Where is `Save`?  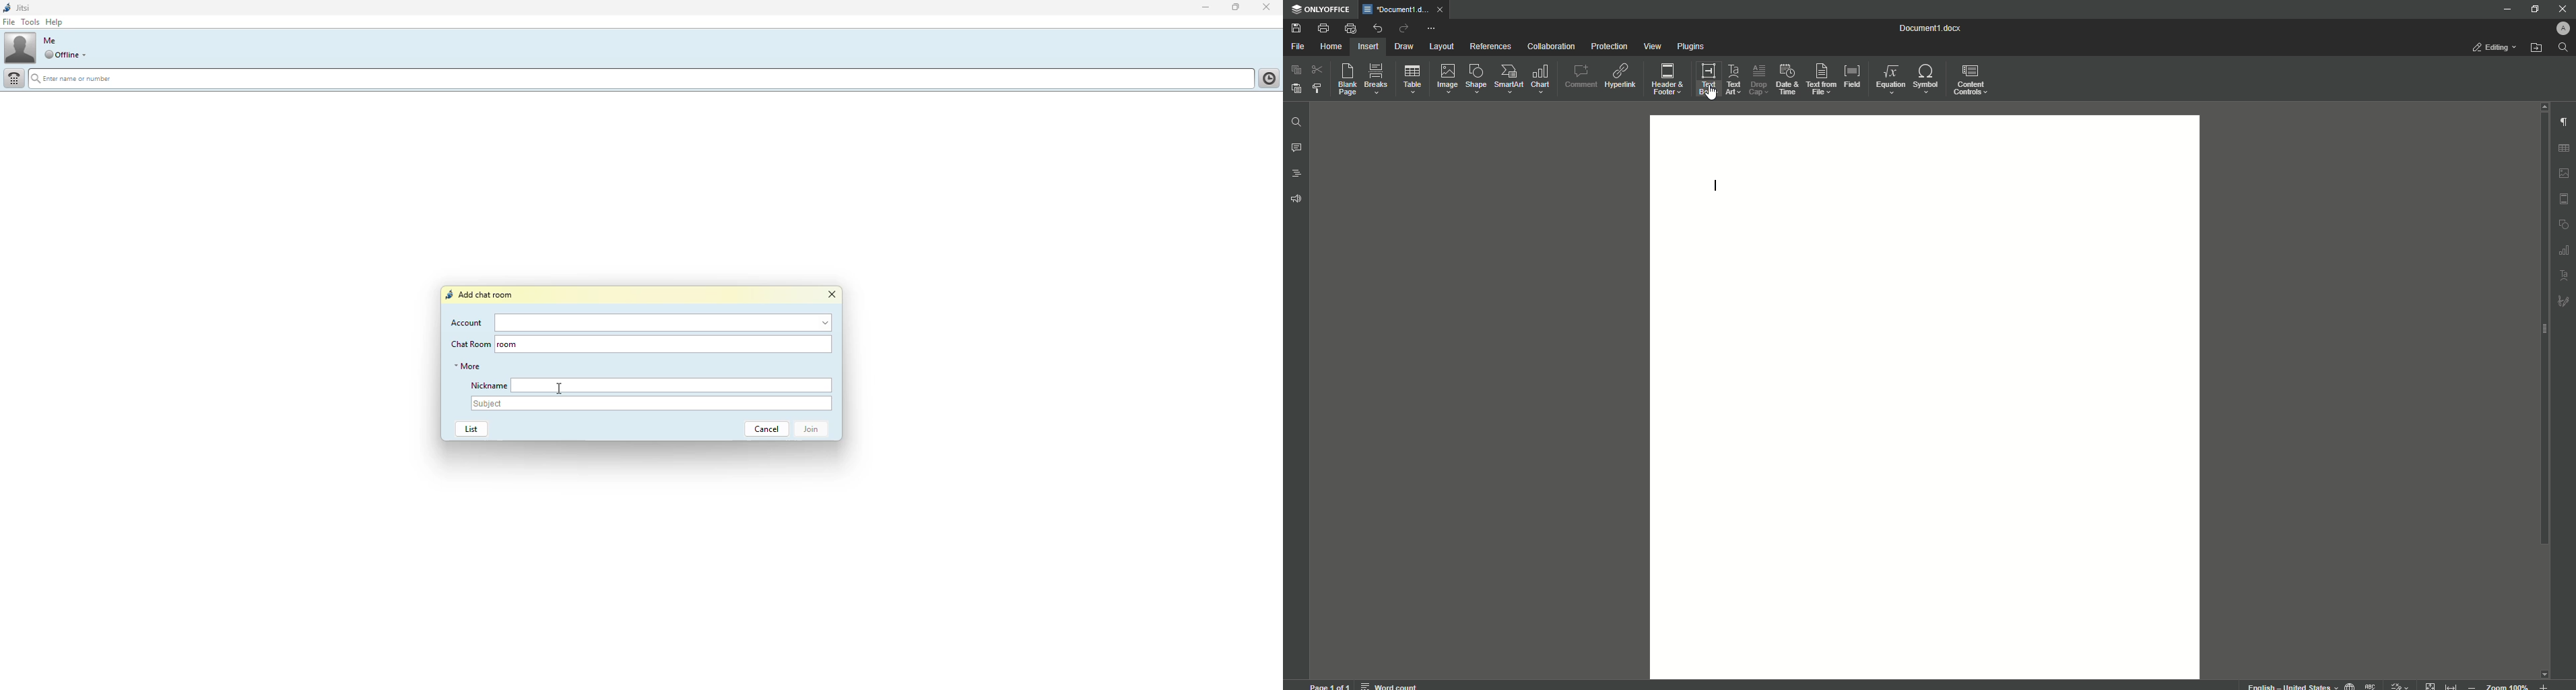
Save is located at coordinates (1298, 29).